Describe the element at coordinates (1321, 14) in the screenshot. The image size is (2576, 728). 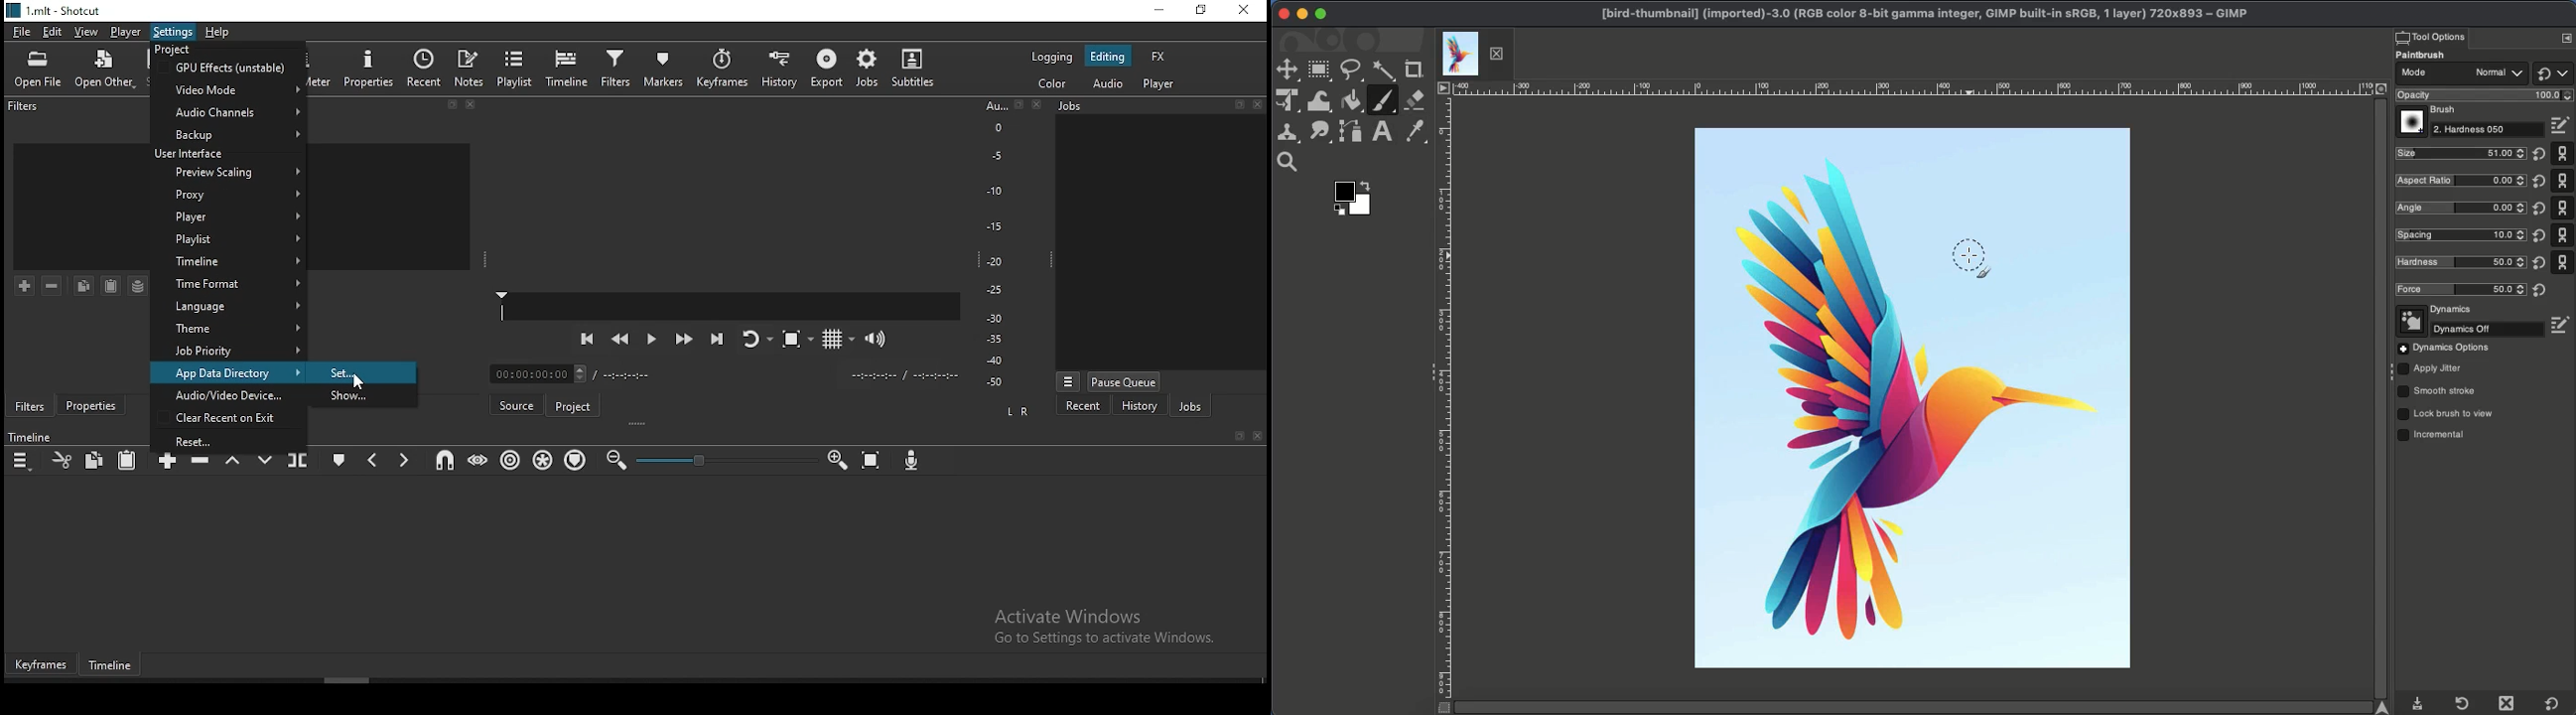
I see `Maximize` at that location.